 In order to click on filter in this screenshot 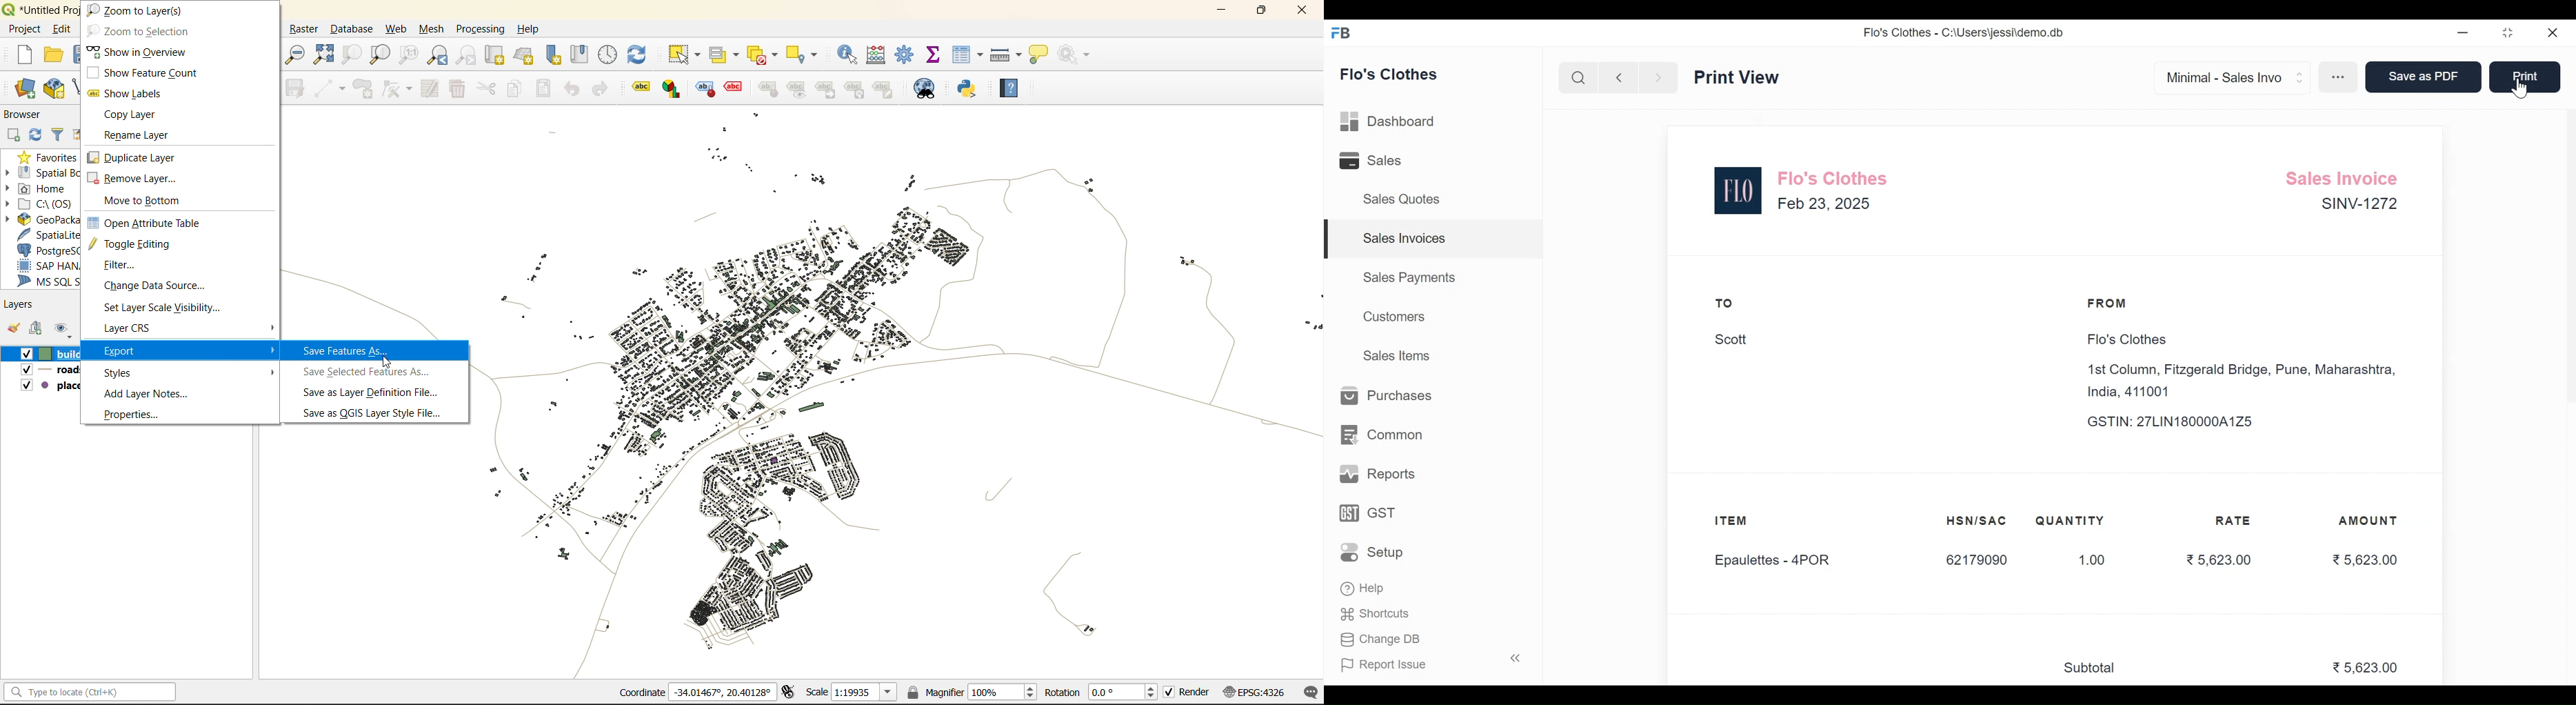, I will do `click(59, 134)`.